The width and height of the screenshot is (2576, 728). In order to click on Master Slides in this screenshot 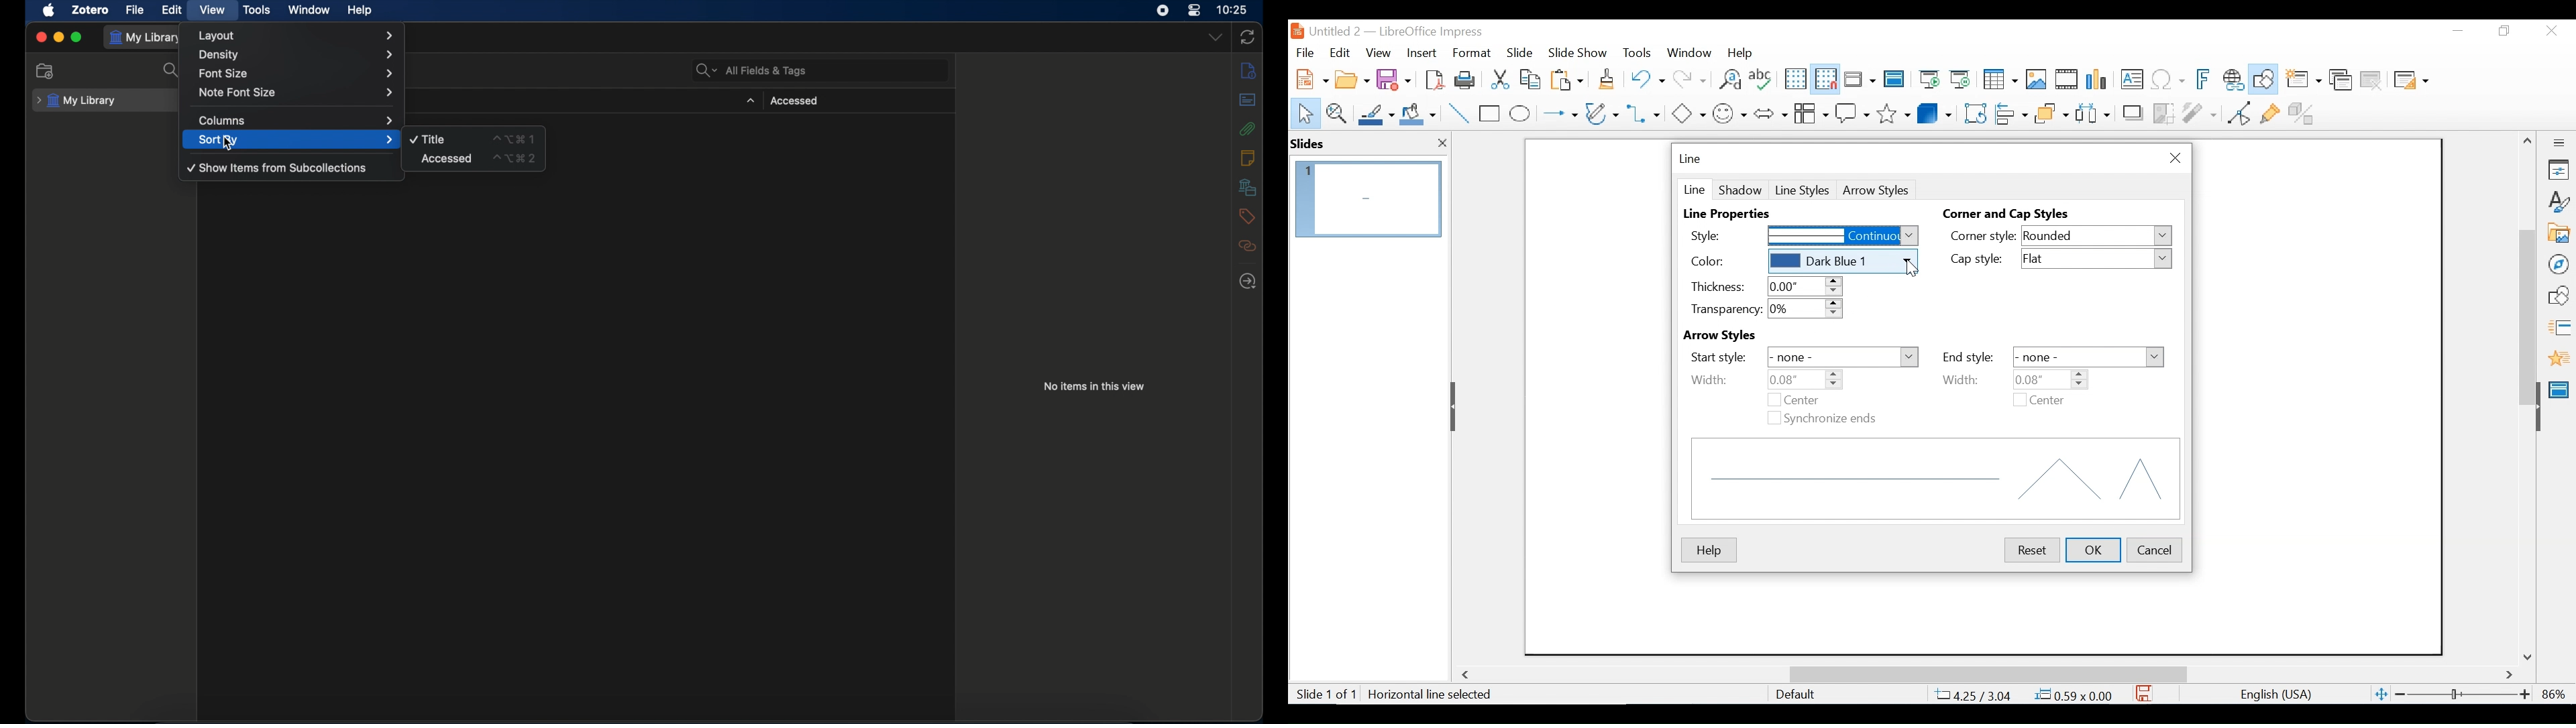, I will do `click(1894, 80)`.